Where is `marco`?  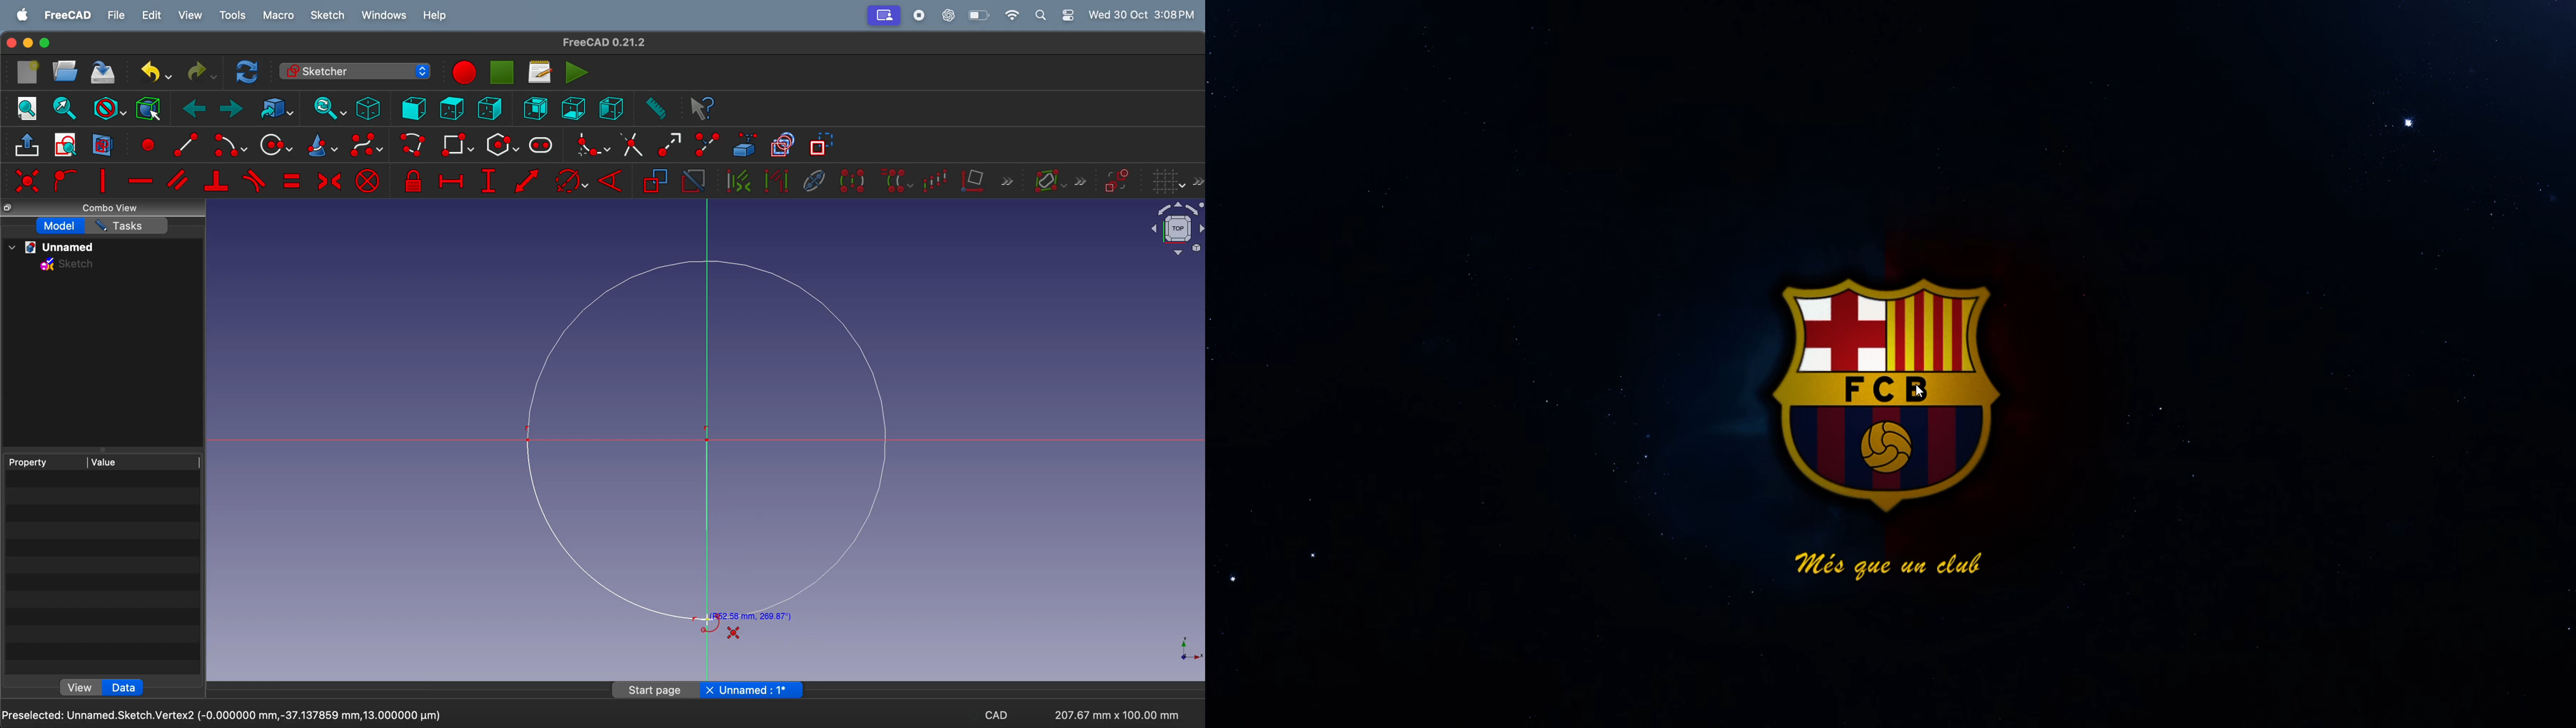
marco is located at coordinates (280, 17).